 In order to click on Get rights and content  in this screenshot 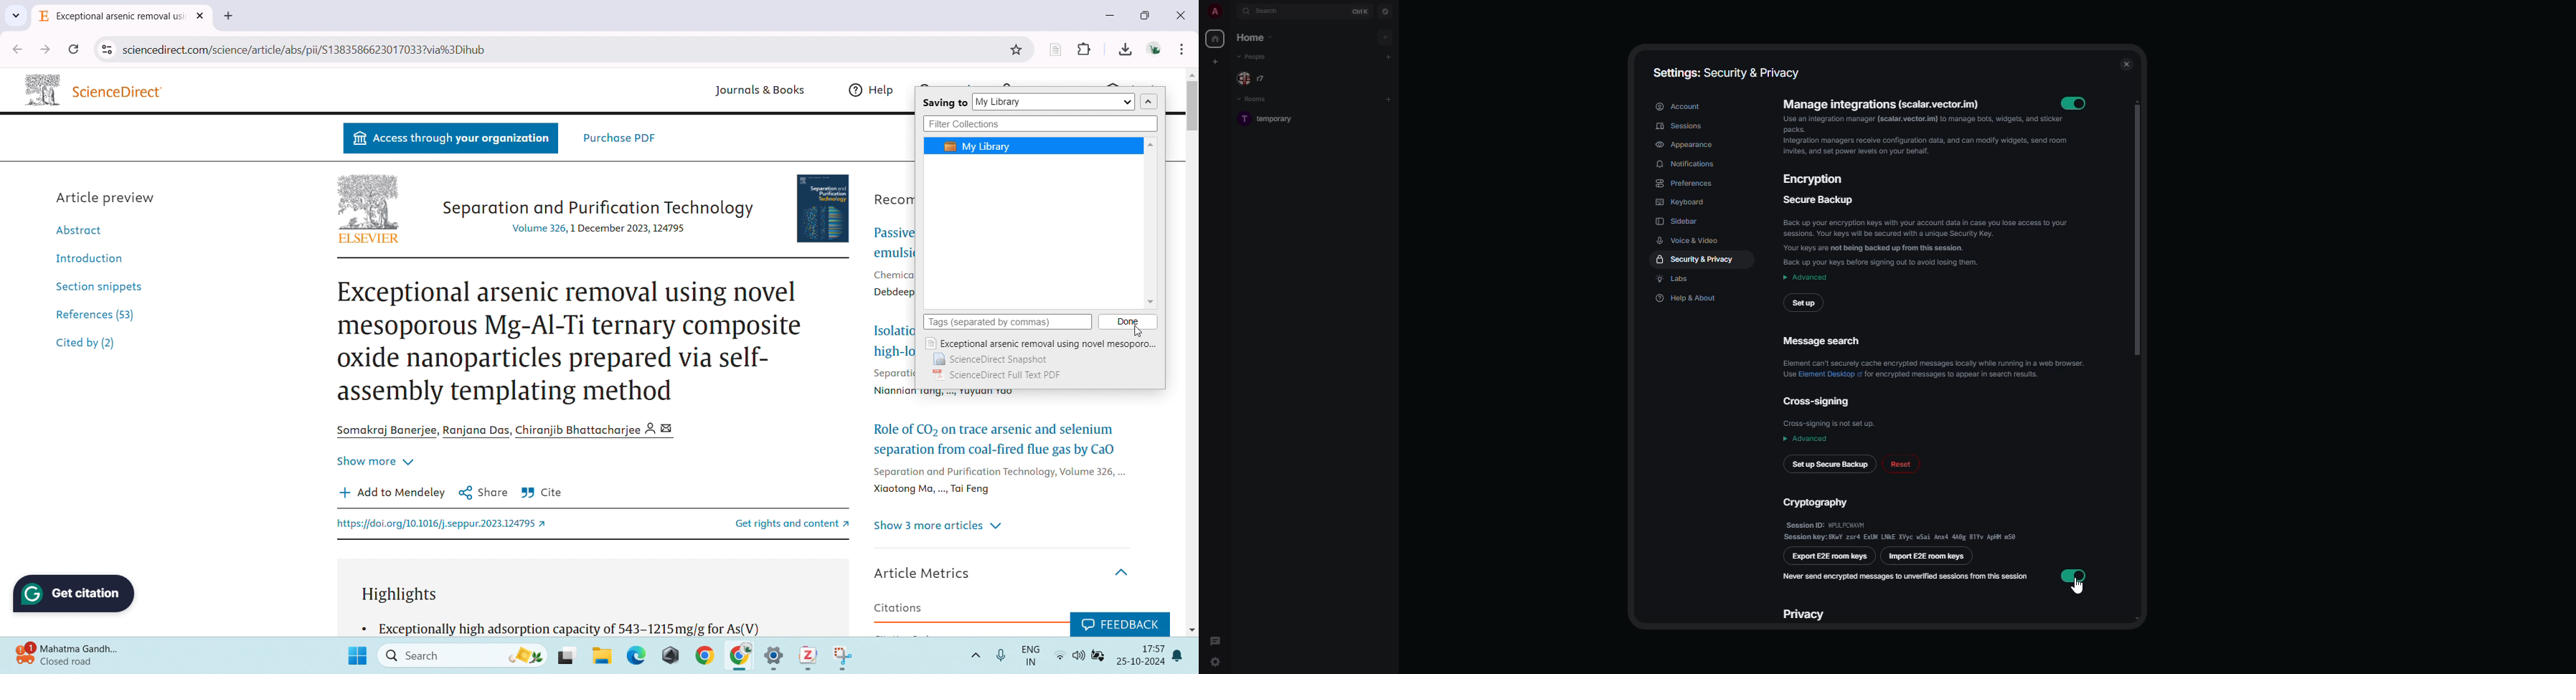, I will do `click(777, 522)`.